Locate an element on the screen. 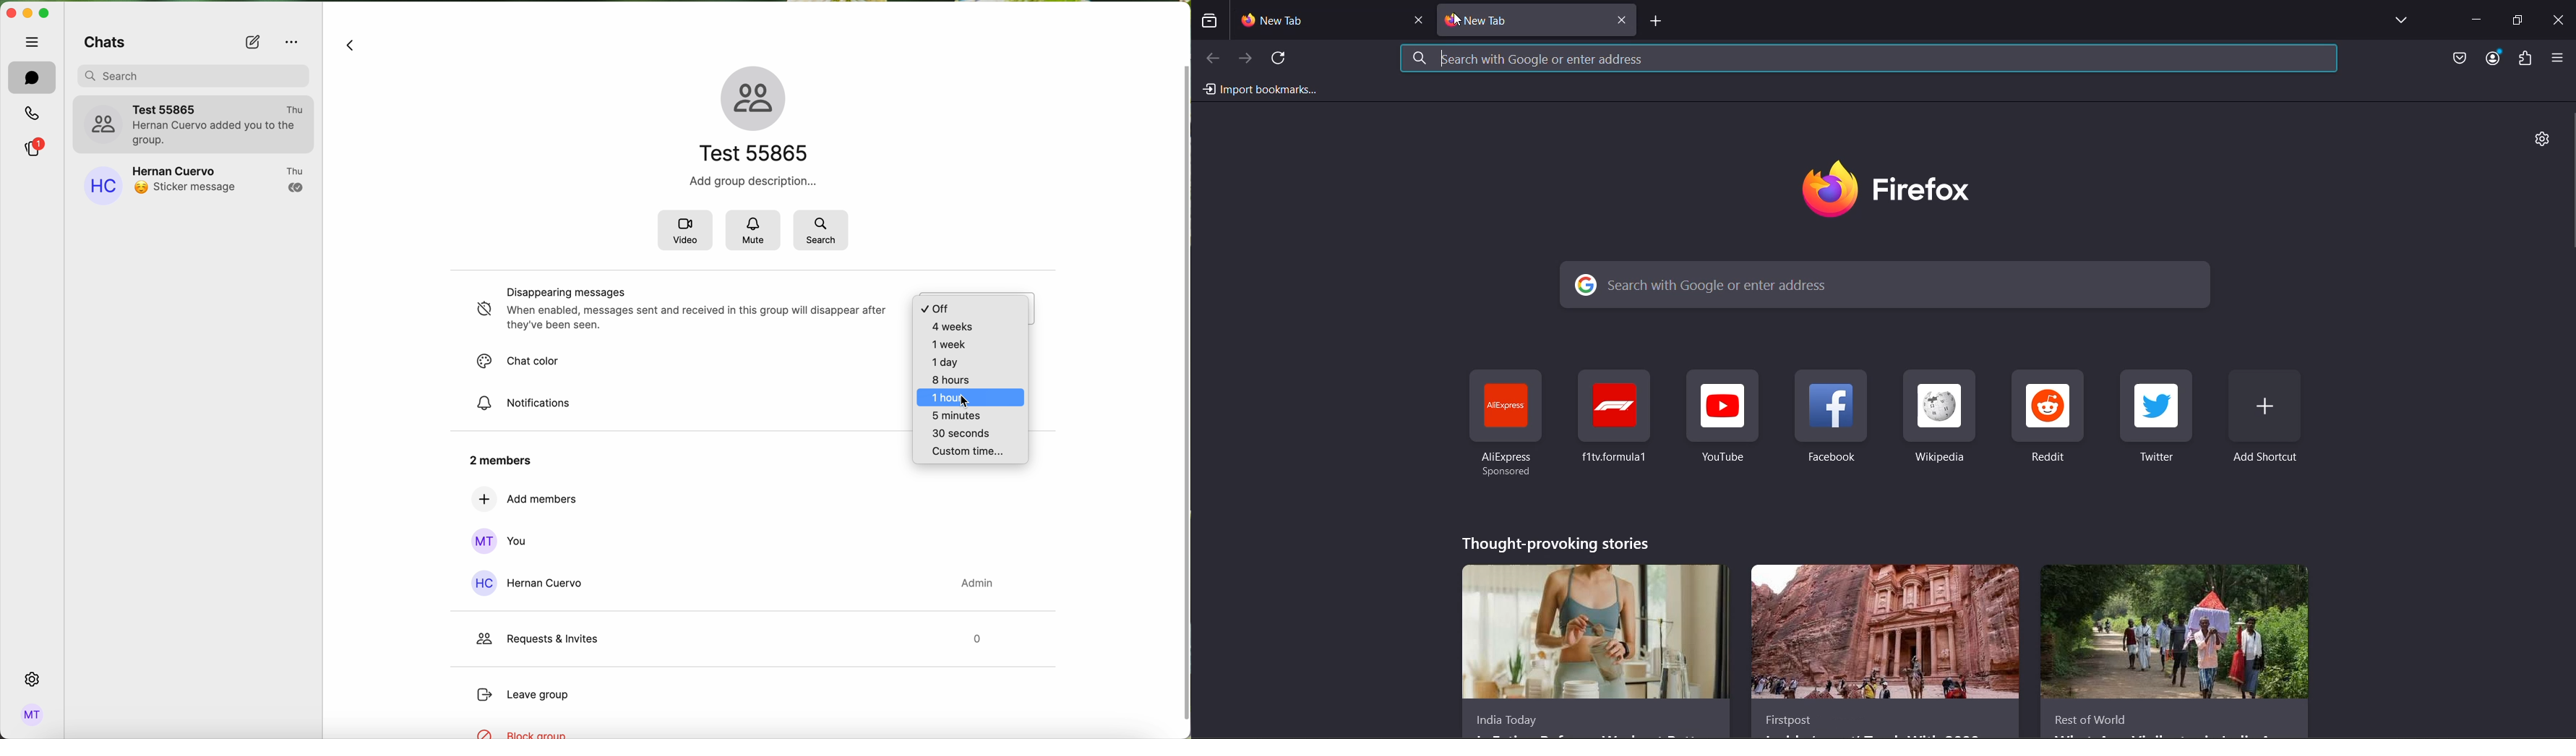 The height and width of the screenshot is (756, 2576). leave group is located at coordinates (523, 694).